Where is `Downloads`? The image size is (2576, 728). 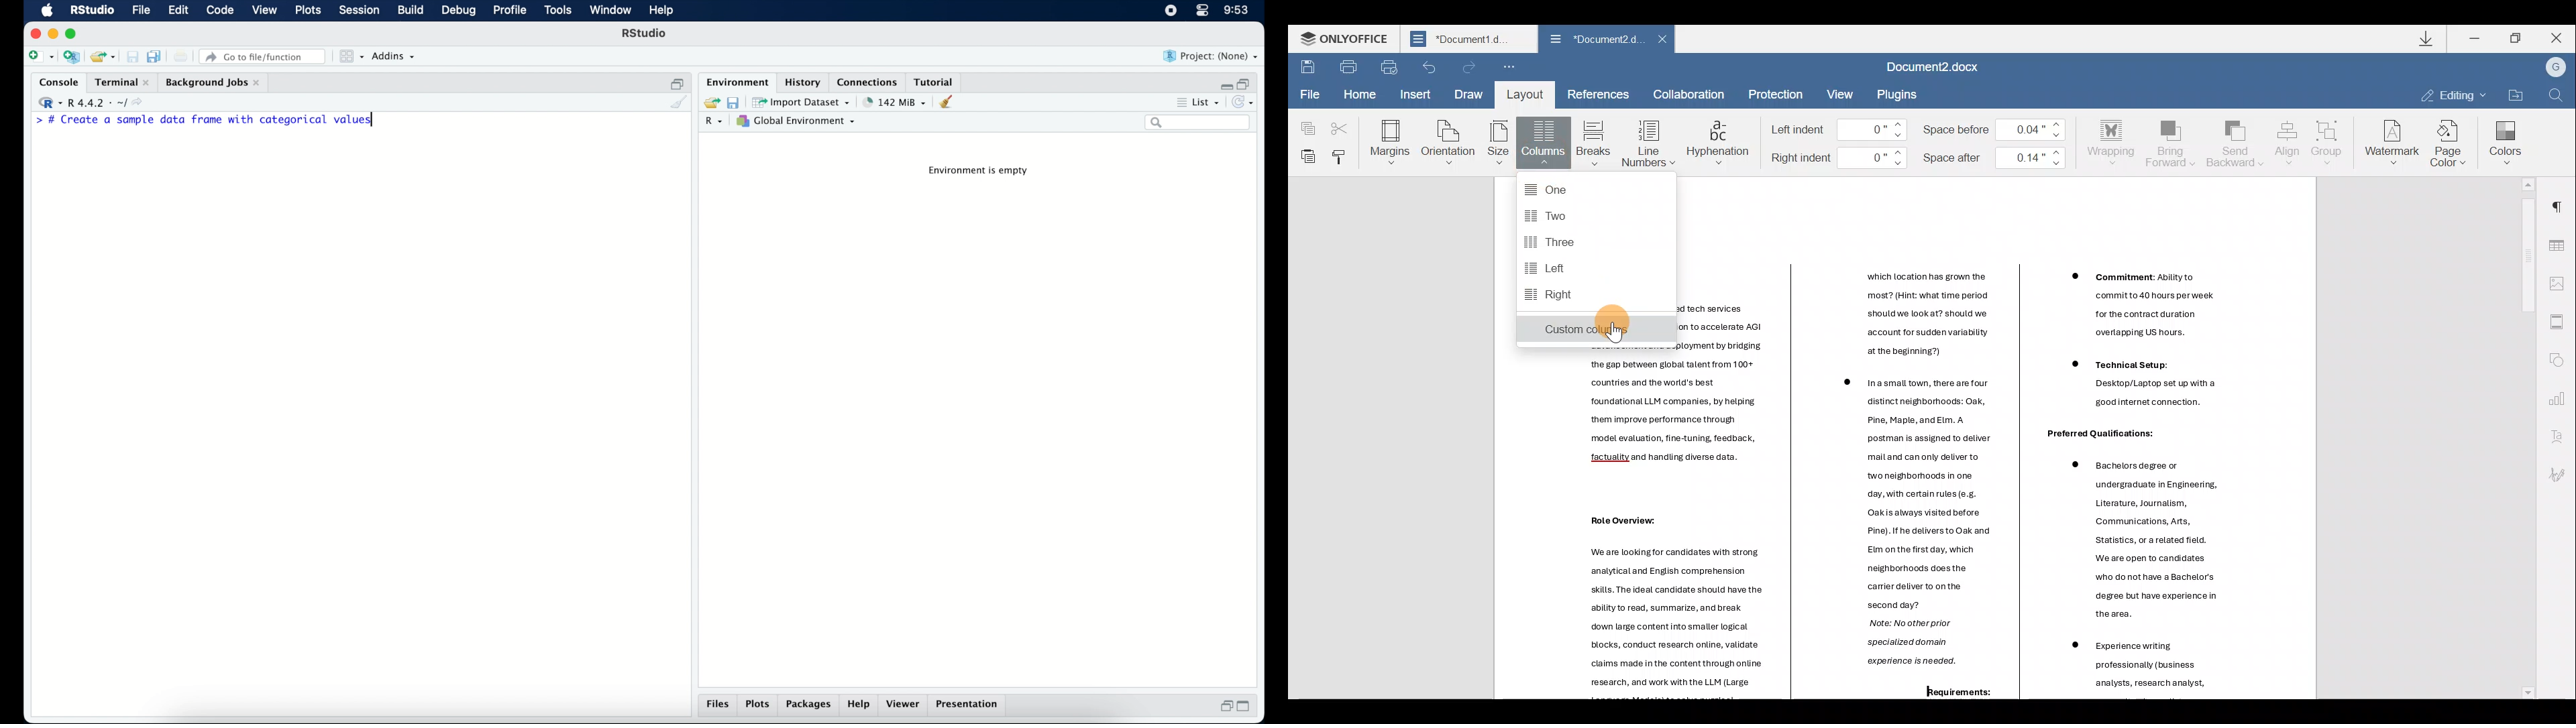 Downloads is located at coordinates (2428, 40).